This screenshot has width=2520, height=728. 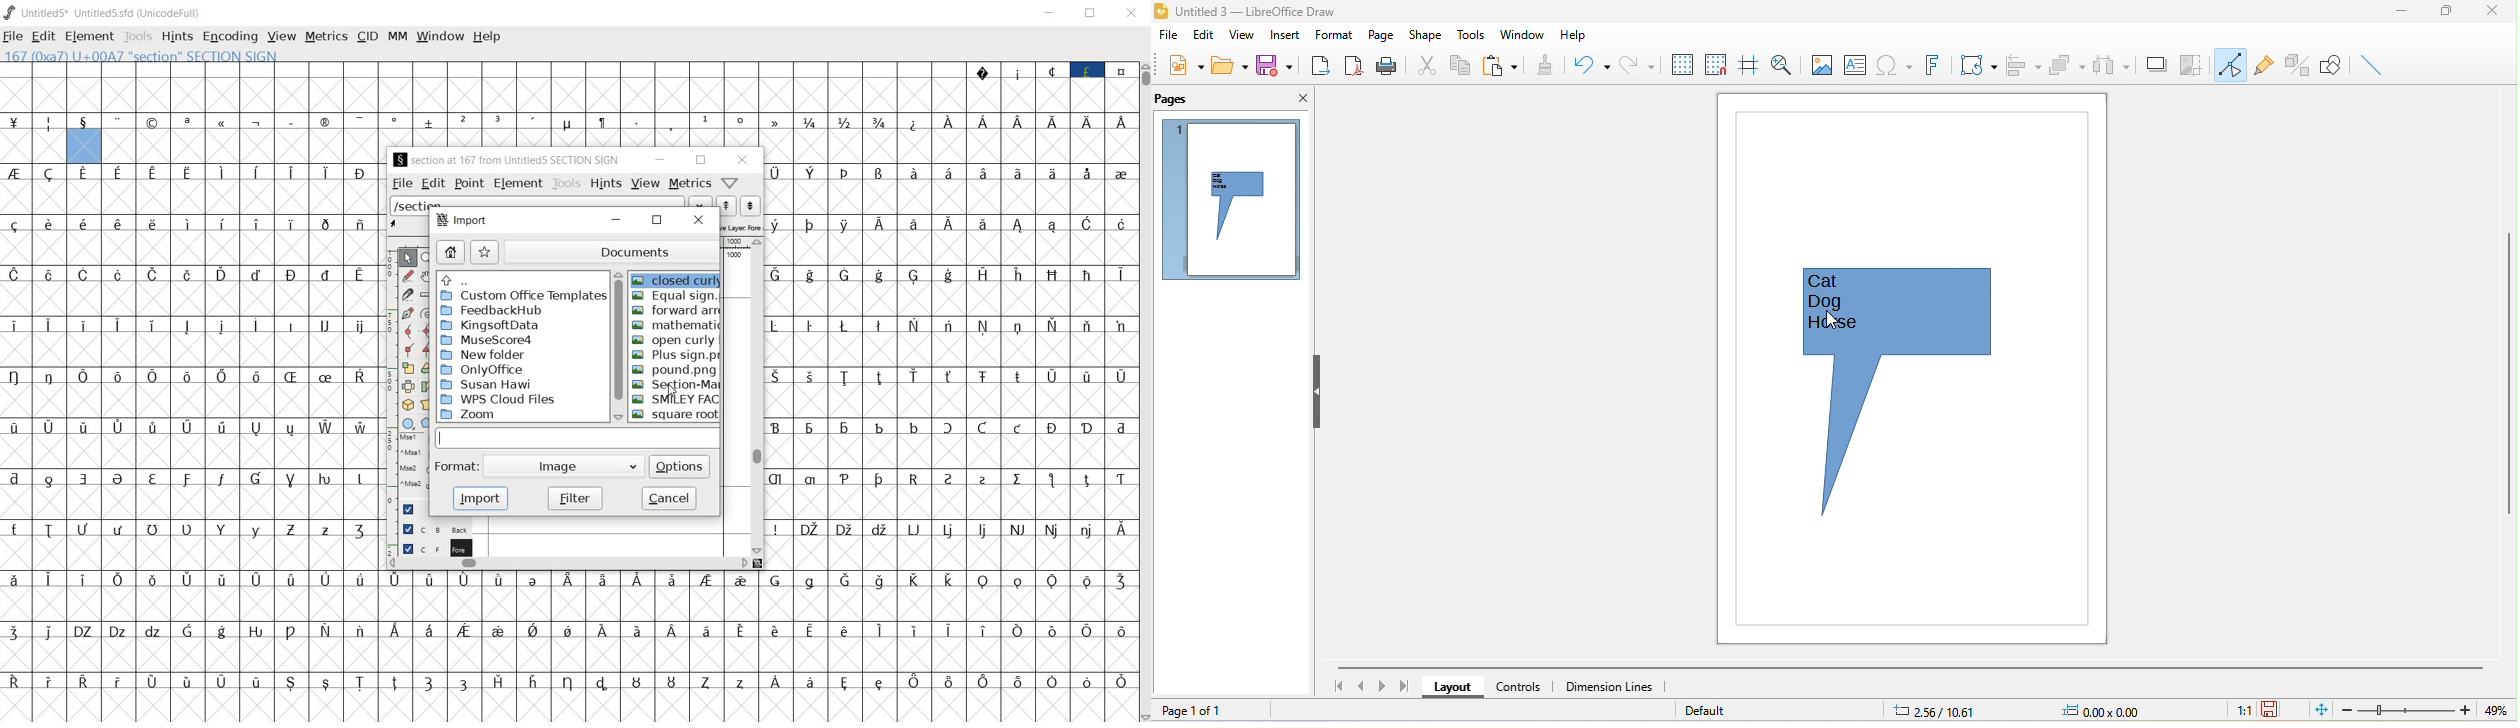 What do you see at coordinates (1526, 34) in the screenshot?
I see `window` at bounding box center [1526, 34].